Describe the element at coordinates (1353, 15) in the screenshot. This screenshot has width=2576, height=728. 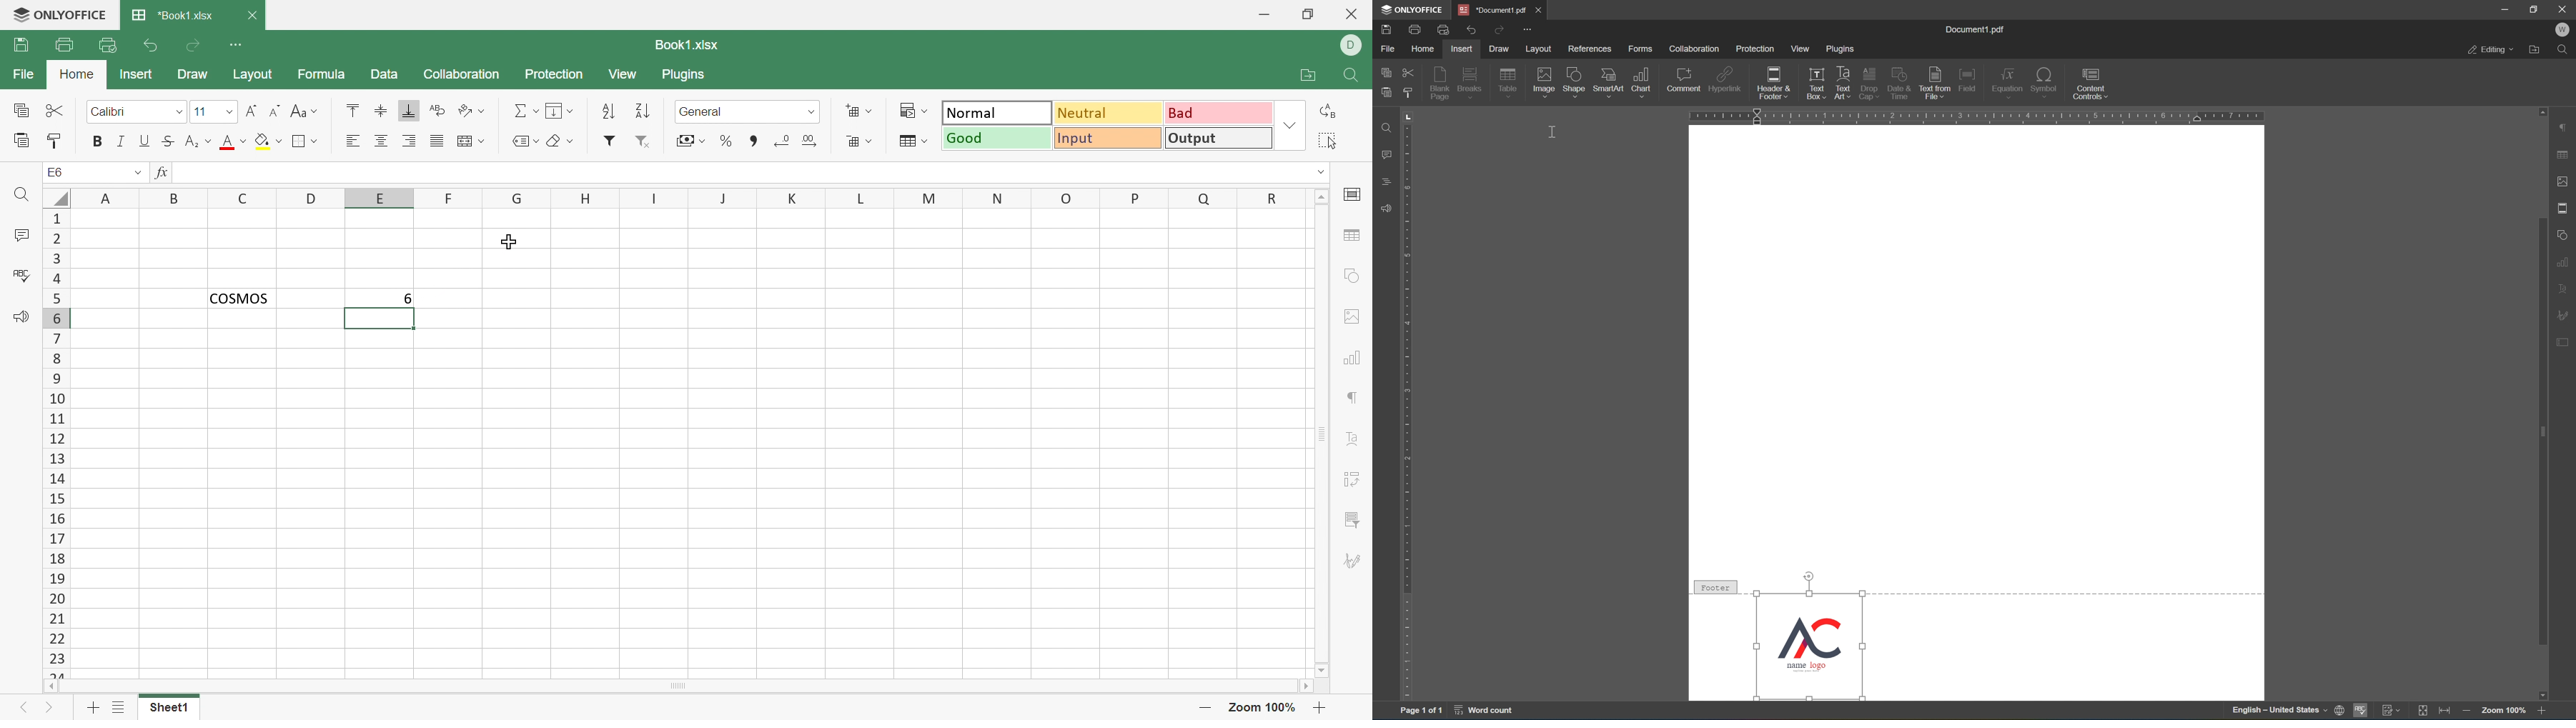
I see `Close` at that location.